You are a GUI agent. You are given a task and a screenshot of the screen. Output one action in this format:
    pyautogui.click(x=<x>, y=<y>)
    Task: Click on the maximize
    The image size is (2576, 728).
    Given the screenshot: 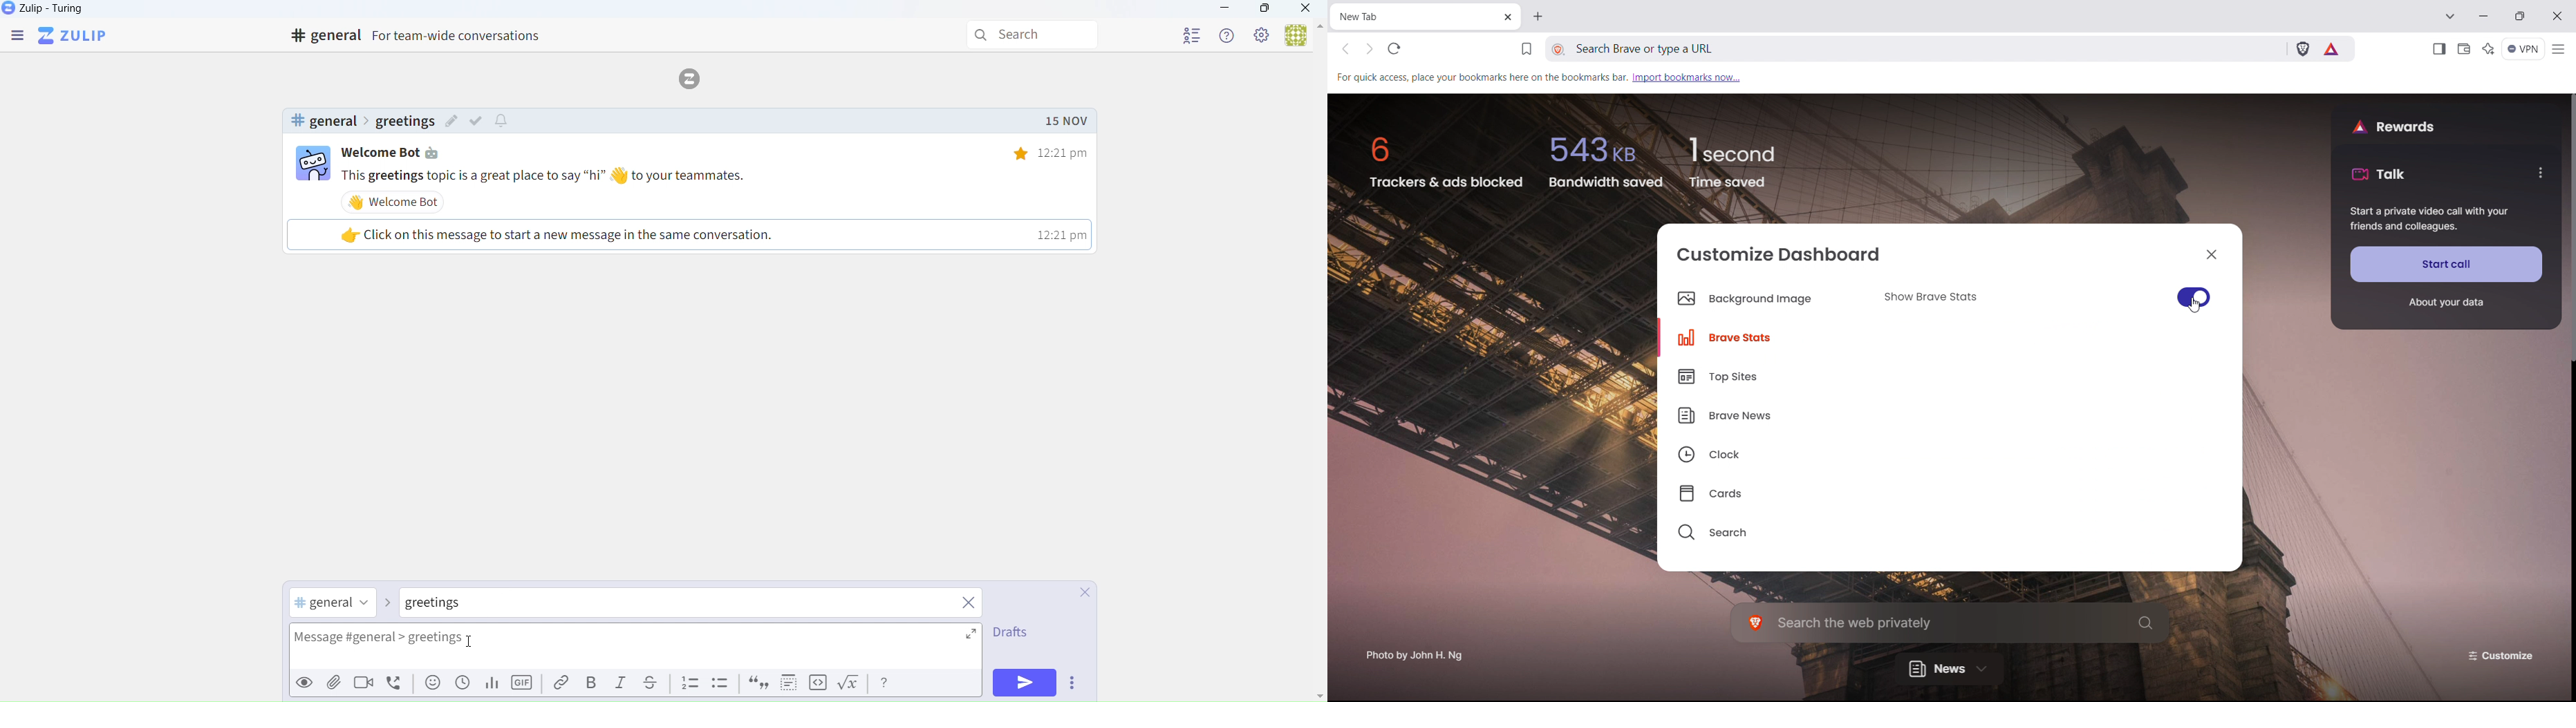 What is the action you would take?
    pyautogui.click(x=2520, y=16)
    